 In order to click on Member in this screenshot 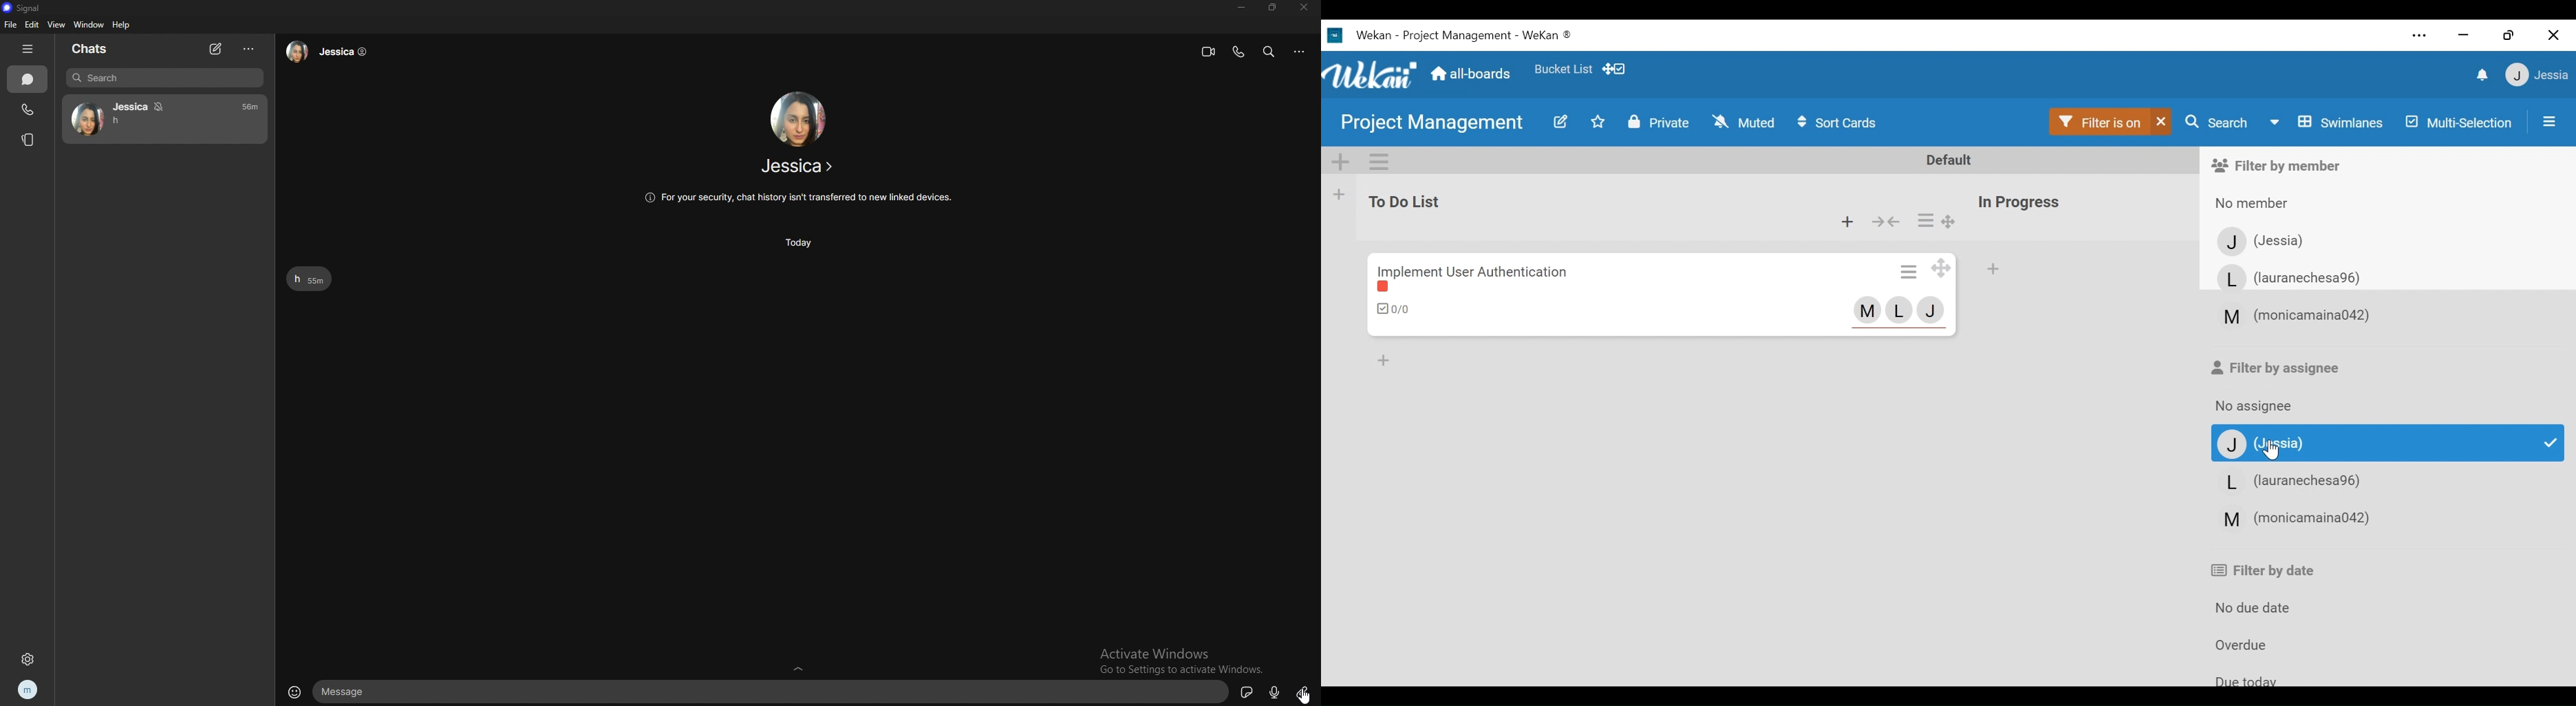, I will do `click(2310, 484)`.